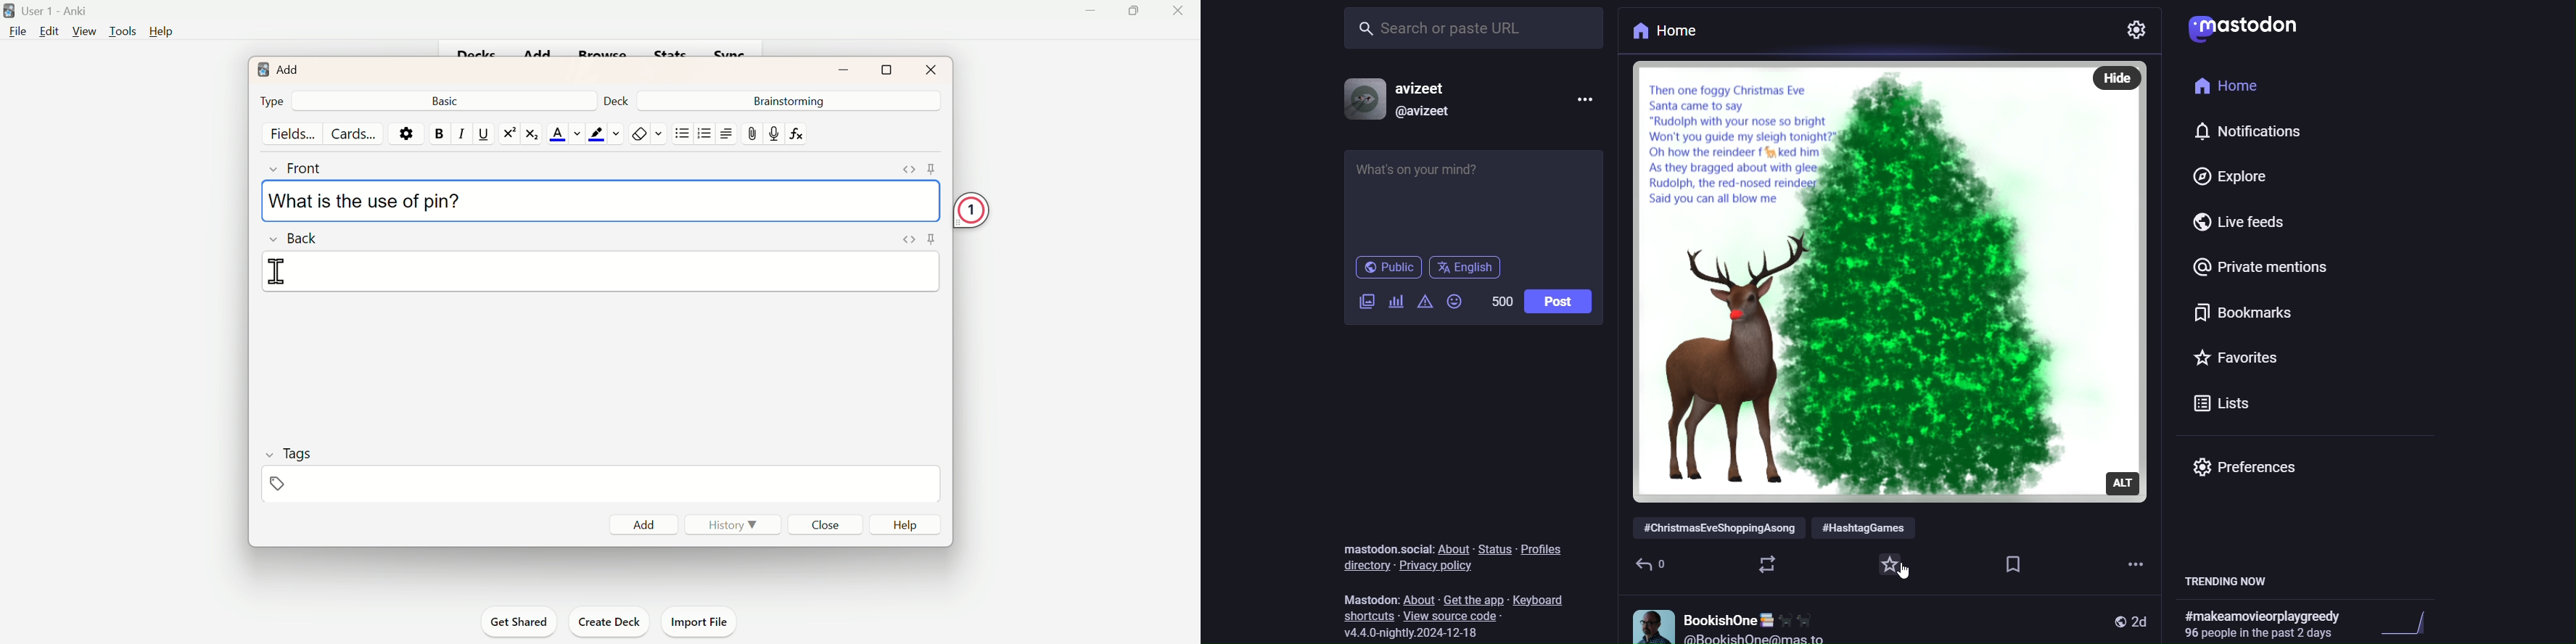  I want to click on public, so click(1385, 268).